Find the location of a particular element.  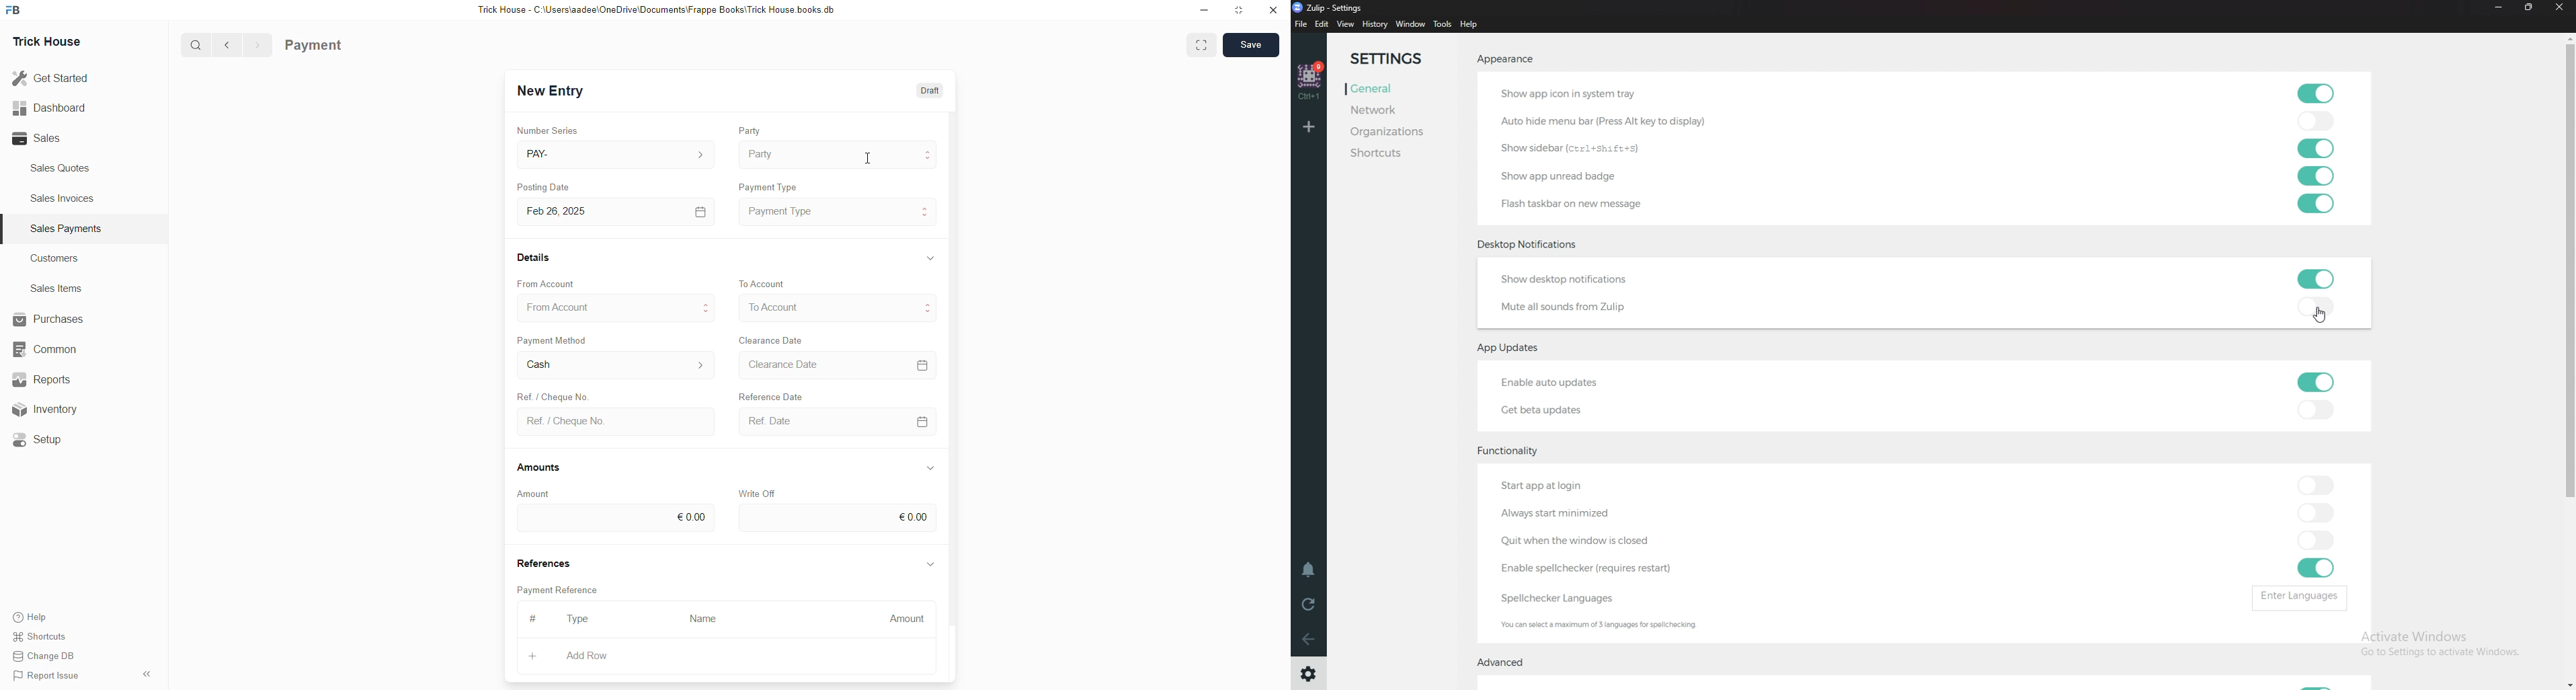

Payment Reference is located at coordinates (560, 588).